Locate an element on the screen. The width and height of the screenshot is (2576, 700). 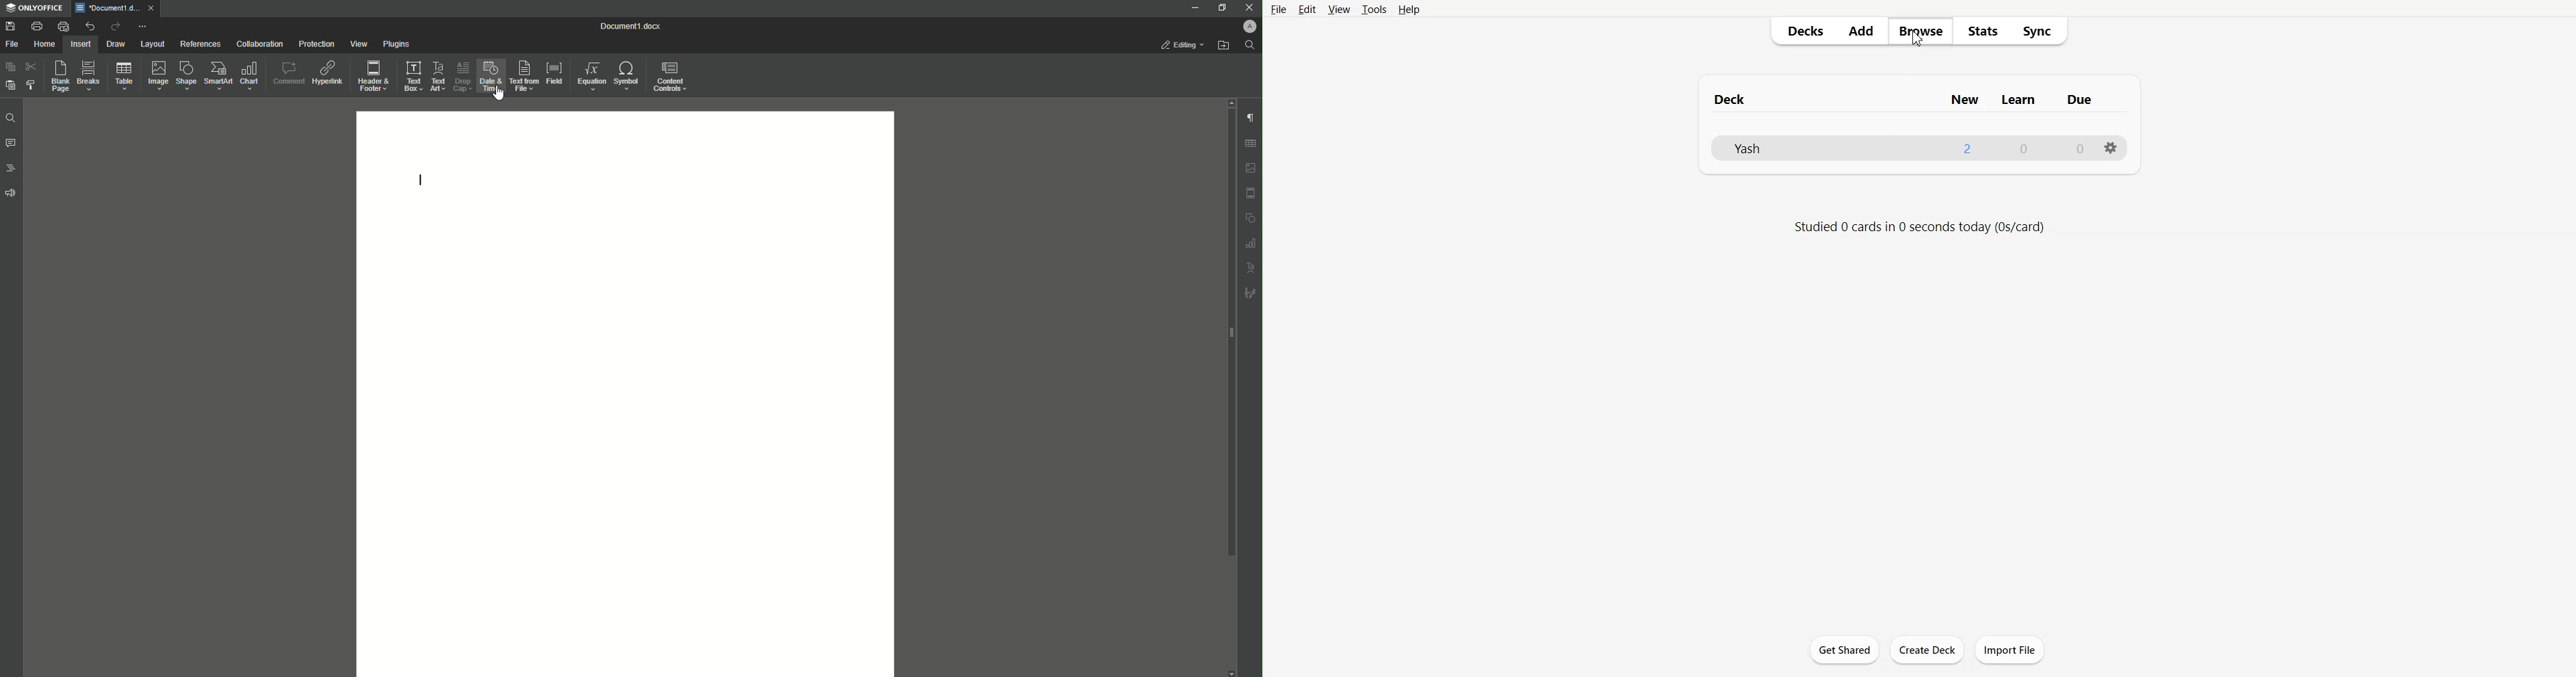
Layout is located at coordinates (153, 44).